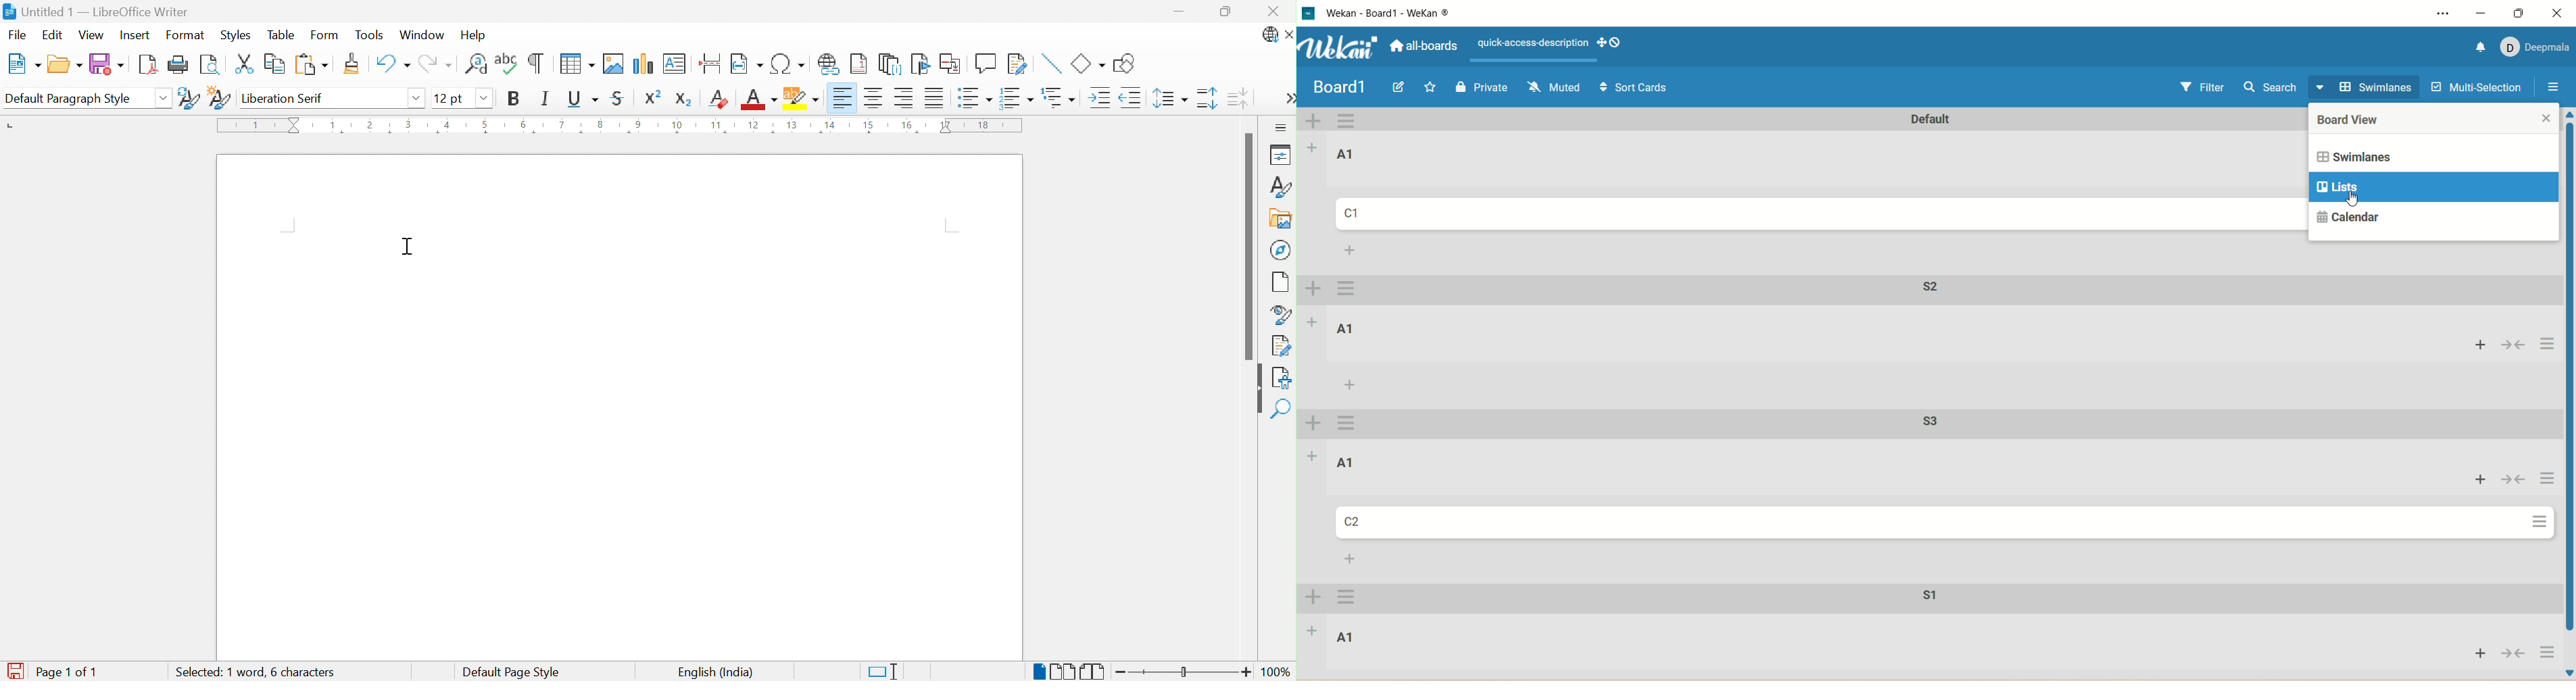 Image resolution: width=2576 pixels, height=700 pixels. I want to click on Liberation serif, so click(285, 99).